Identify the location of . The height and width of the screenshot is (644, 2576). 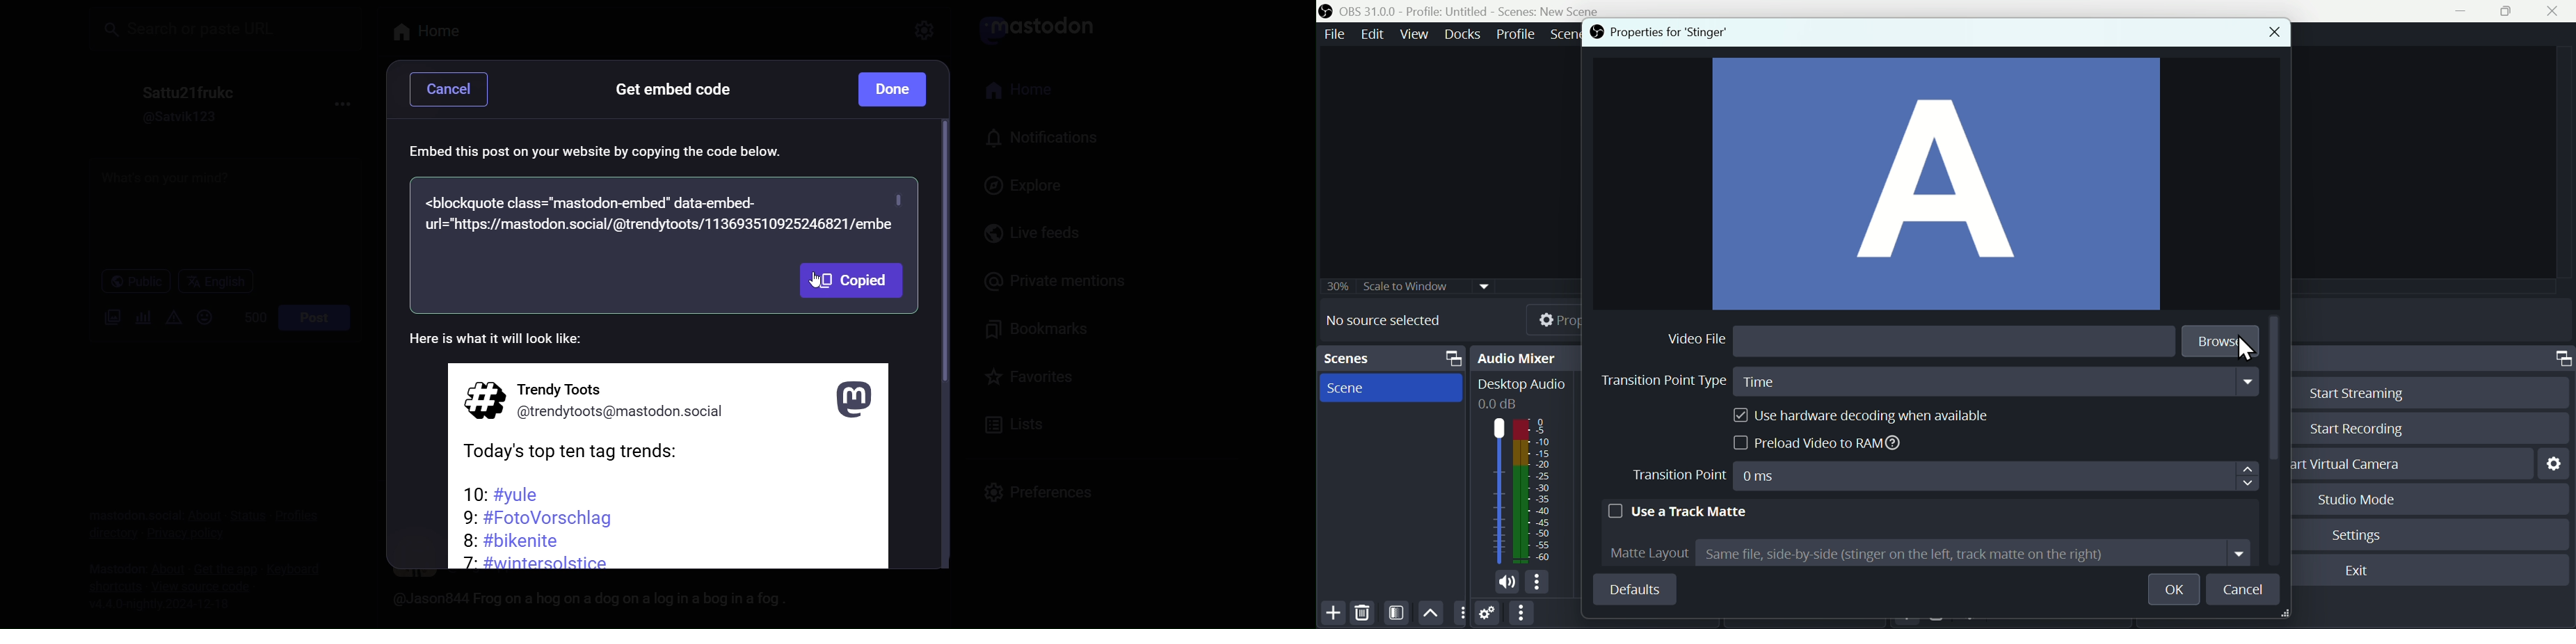
(1465, 33).